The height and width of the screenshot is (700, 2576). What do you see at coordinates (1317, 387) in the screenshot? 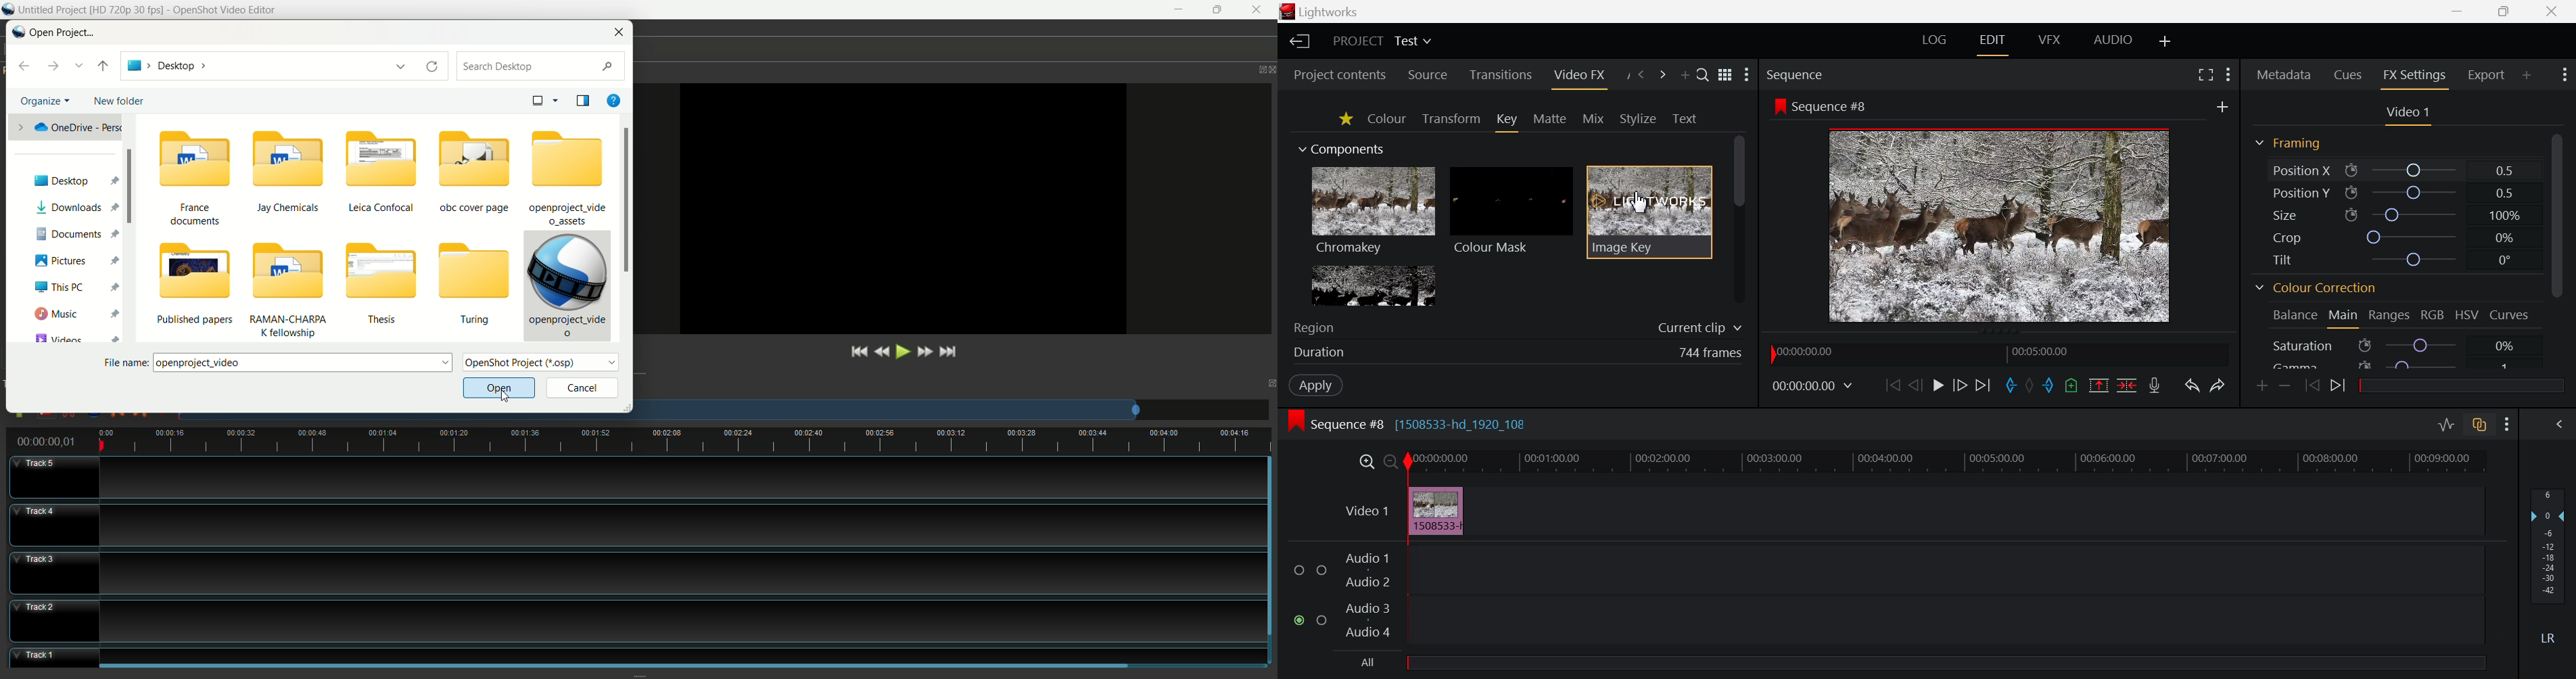
I see `Apply` at bounding box center [1317, 387].